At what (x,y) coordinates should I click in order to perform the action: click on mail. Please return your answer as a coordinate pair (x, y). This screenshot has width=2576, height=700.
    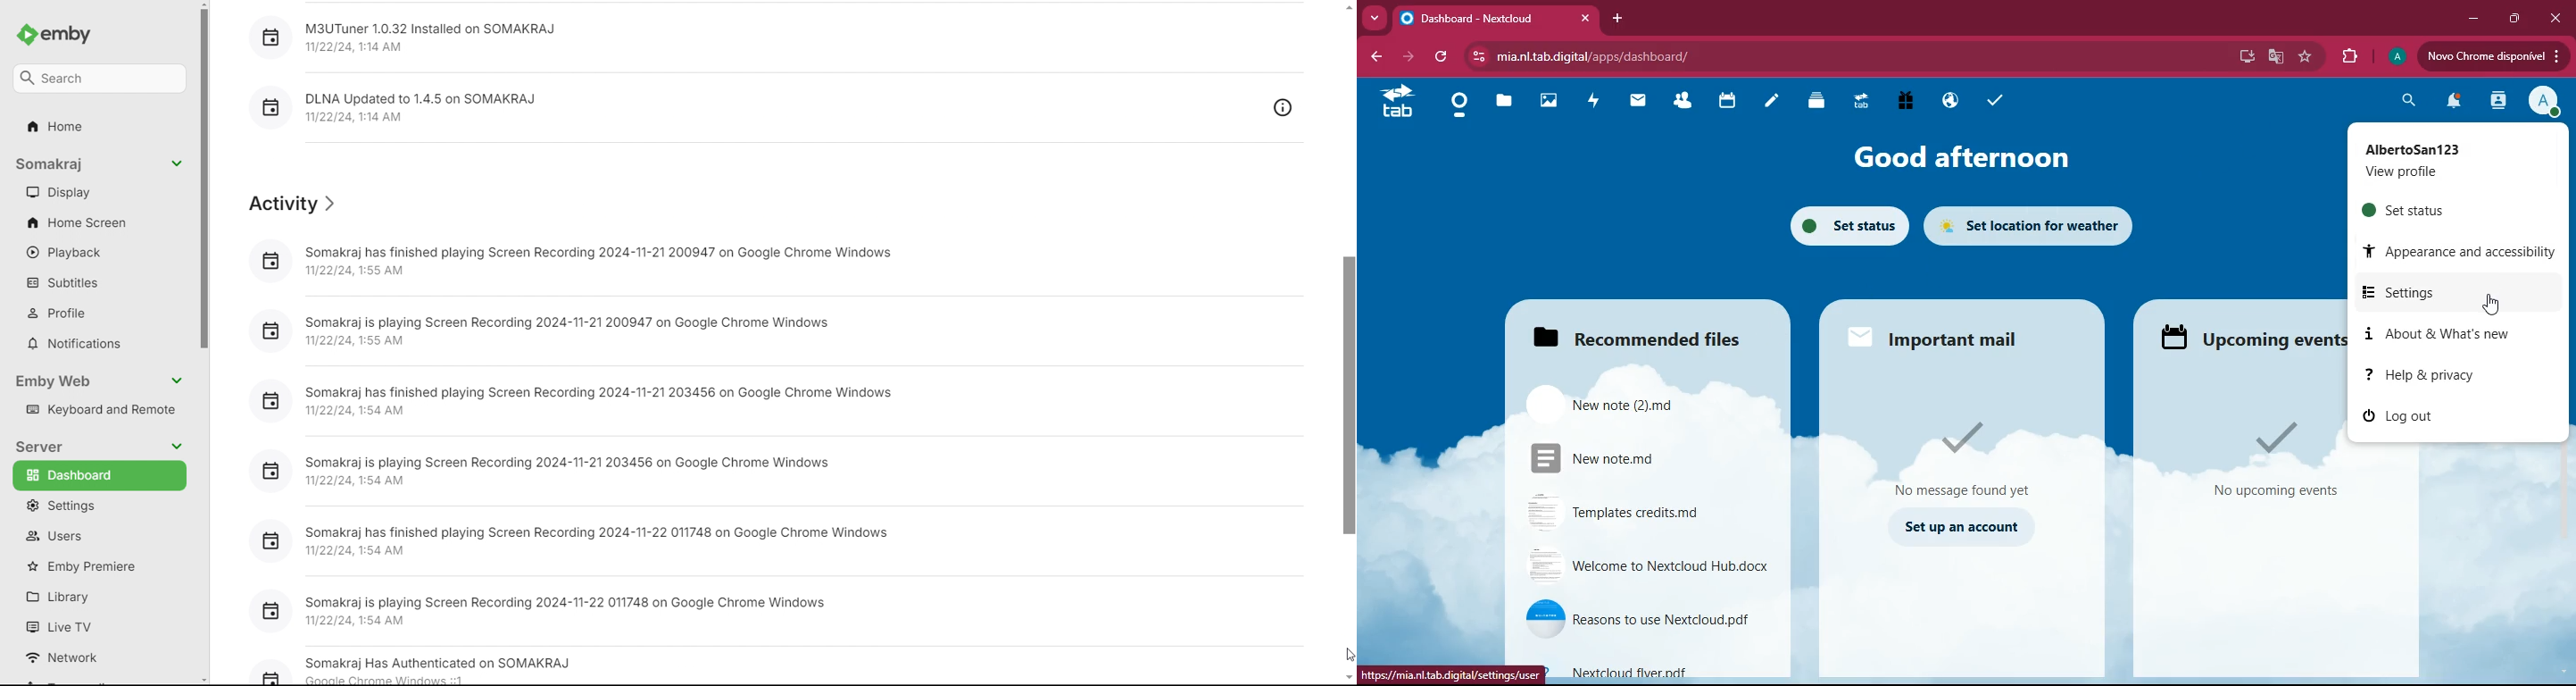
    Looking at the image, I should click on (1641, 105).